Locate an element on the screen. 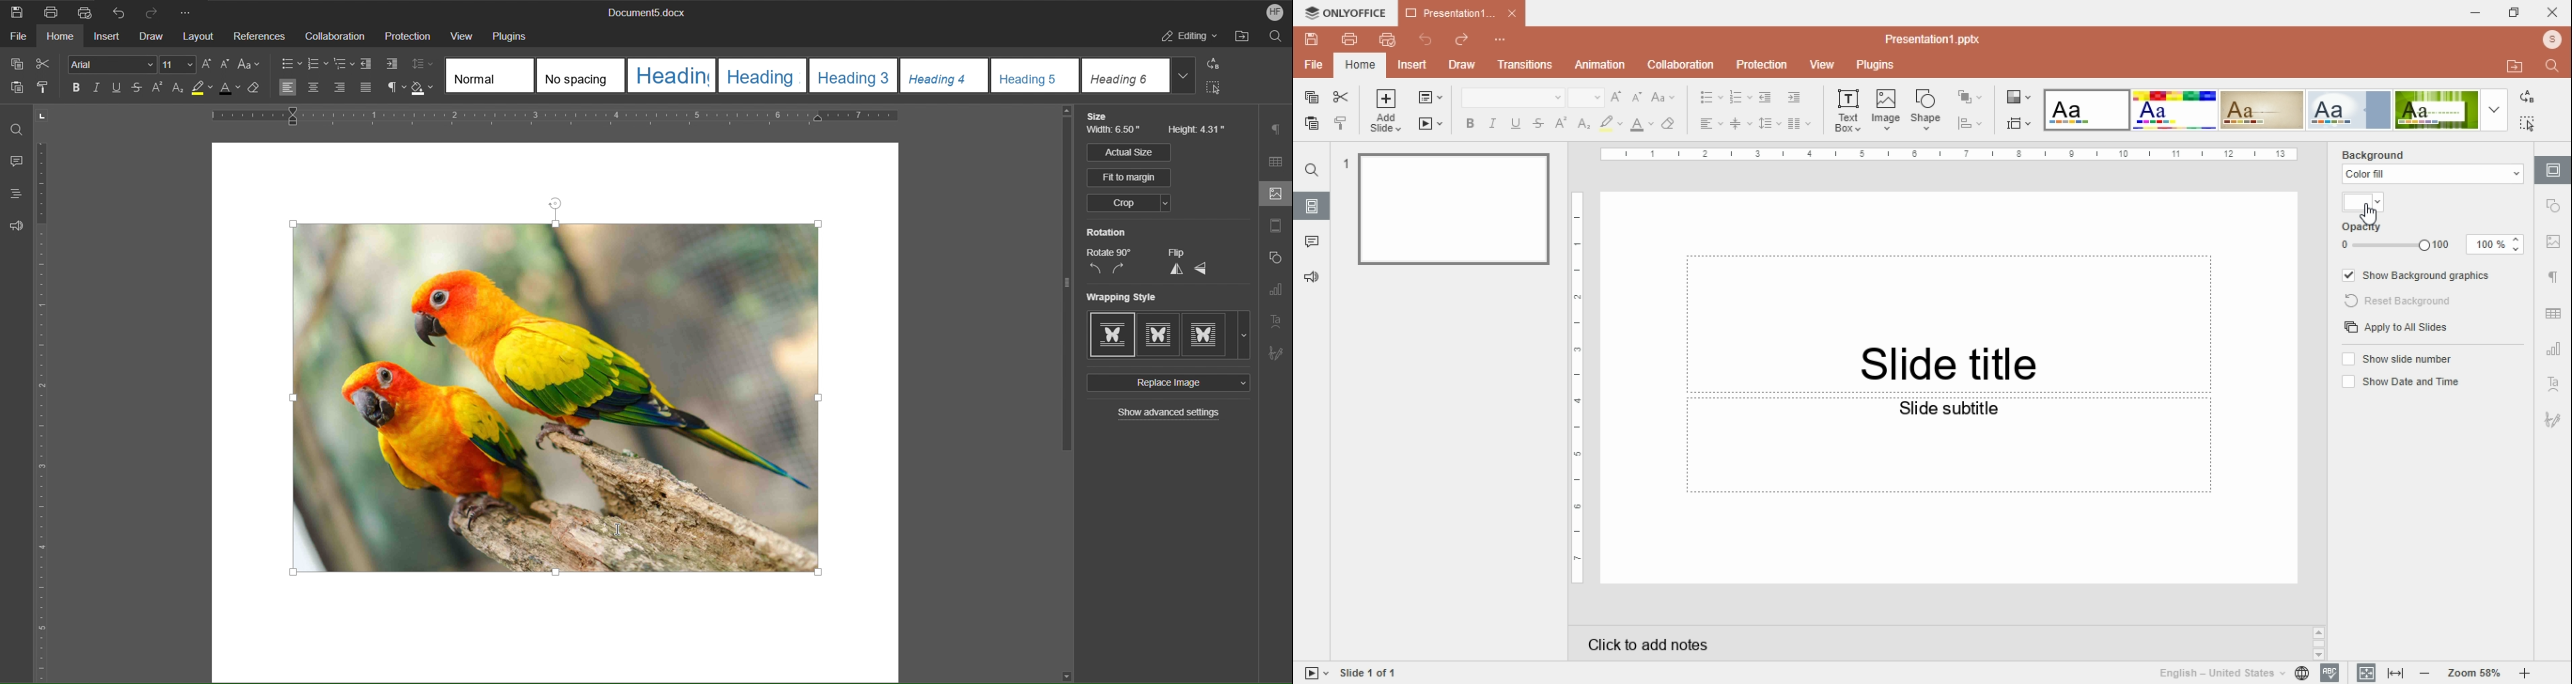  Feedback and Support is located at coordinates (16, 226).